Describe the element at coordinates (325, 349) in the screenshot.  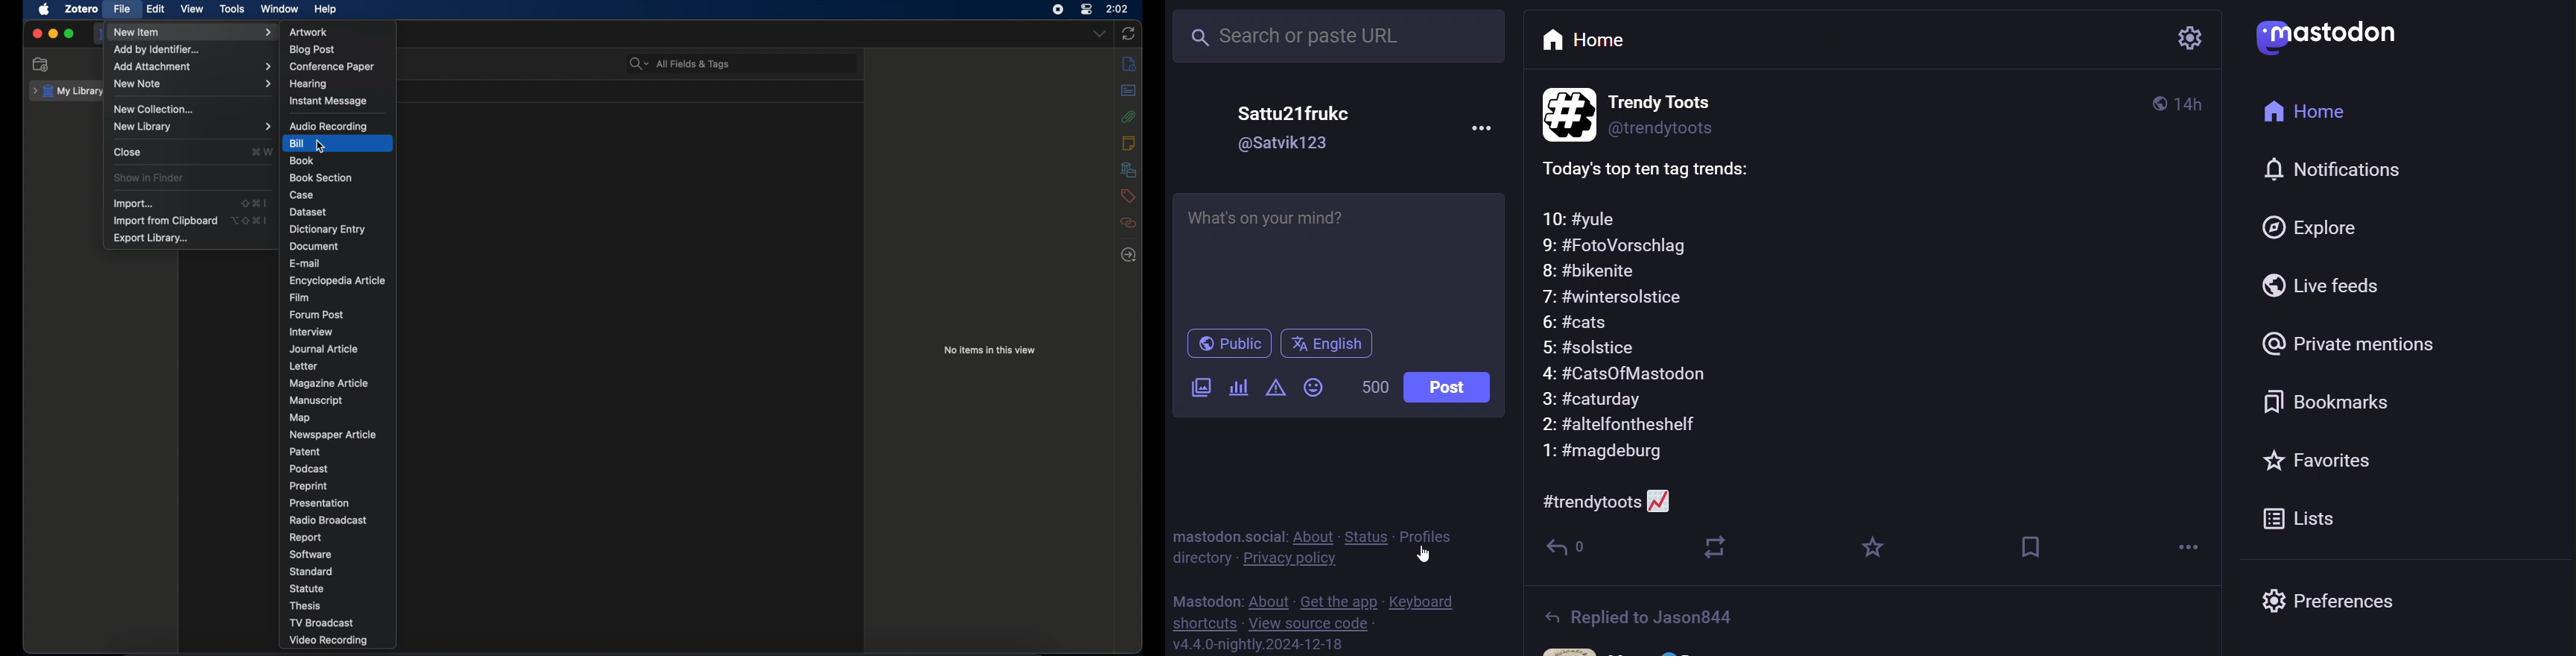
I see `journal article` at that location.